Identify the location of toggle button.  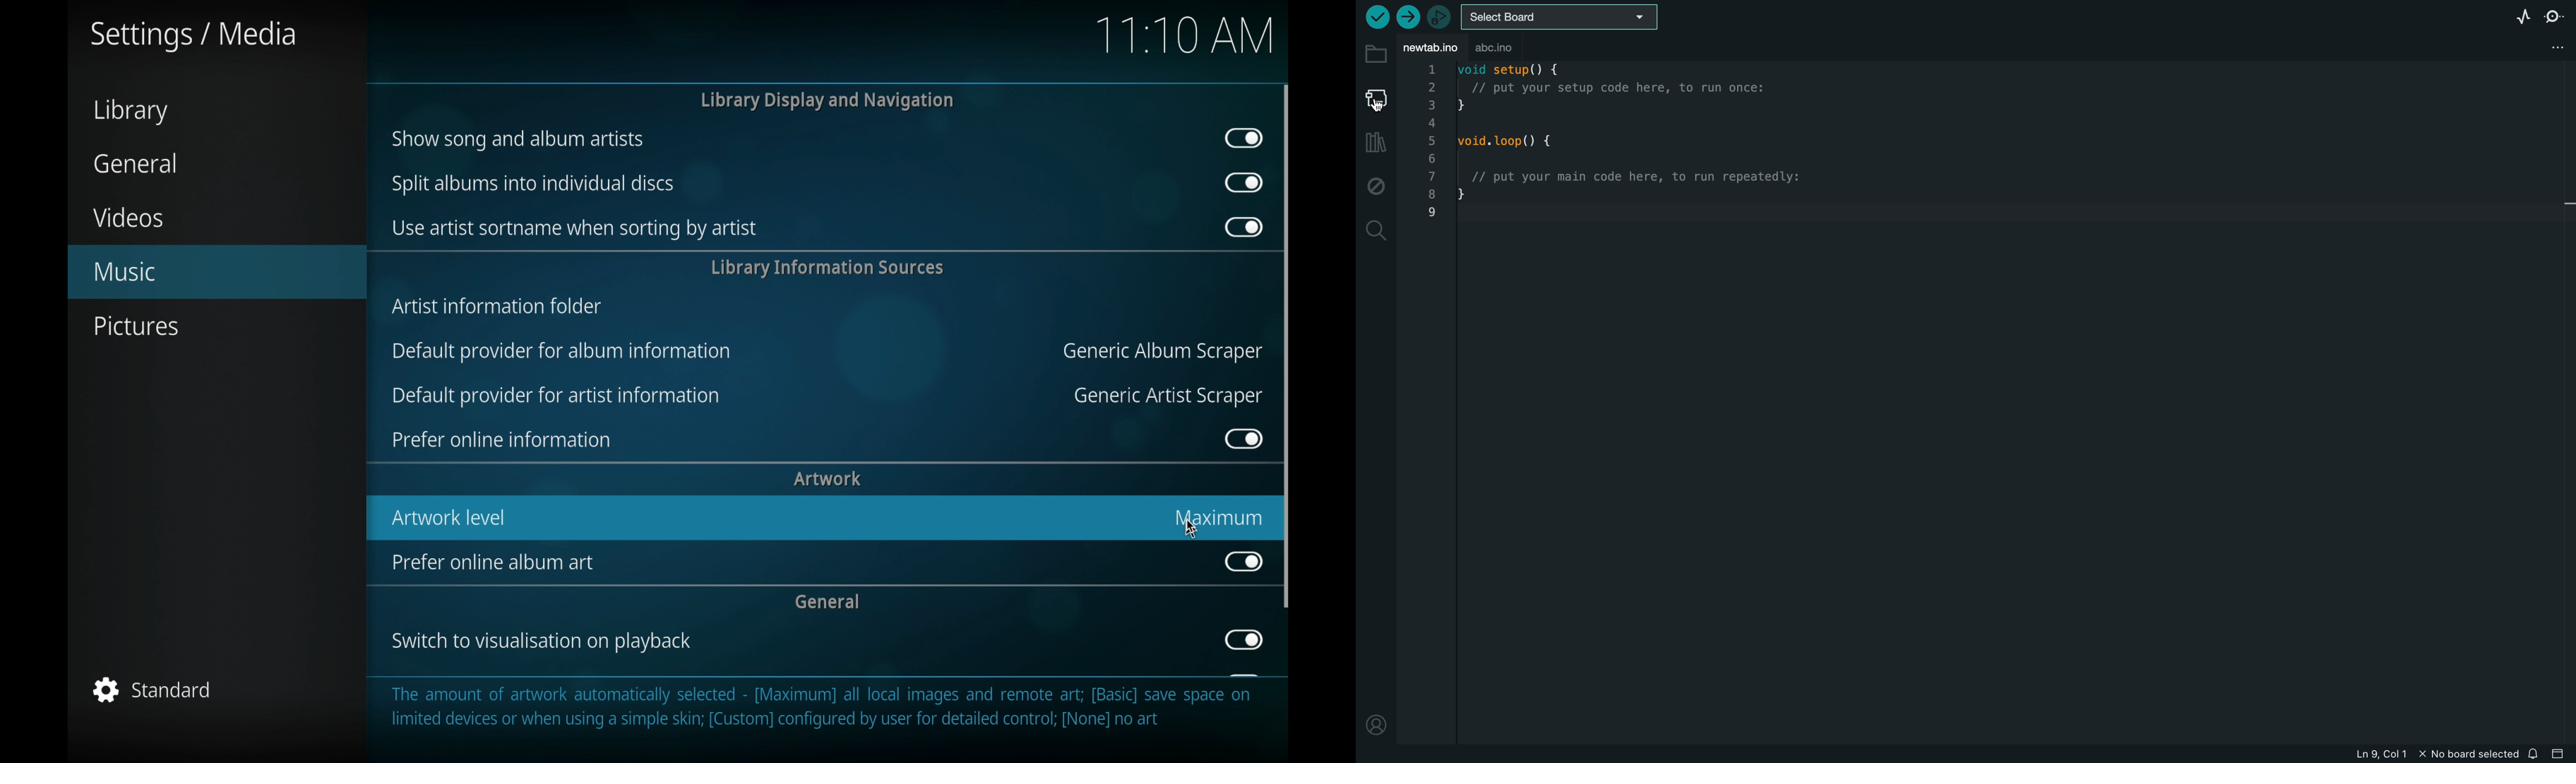
(1243, 183).